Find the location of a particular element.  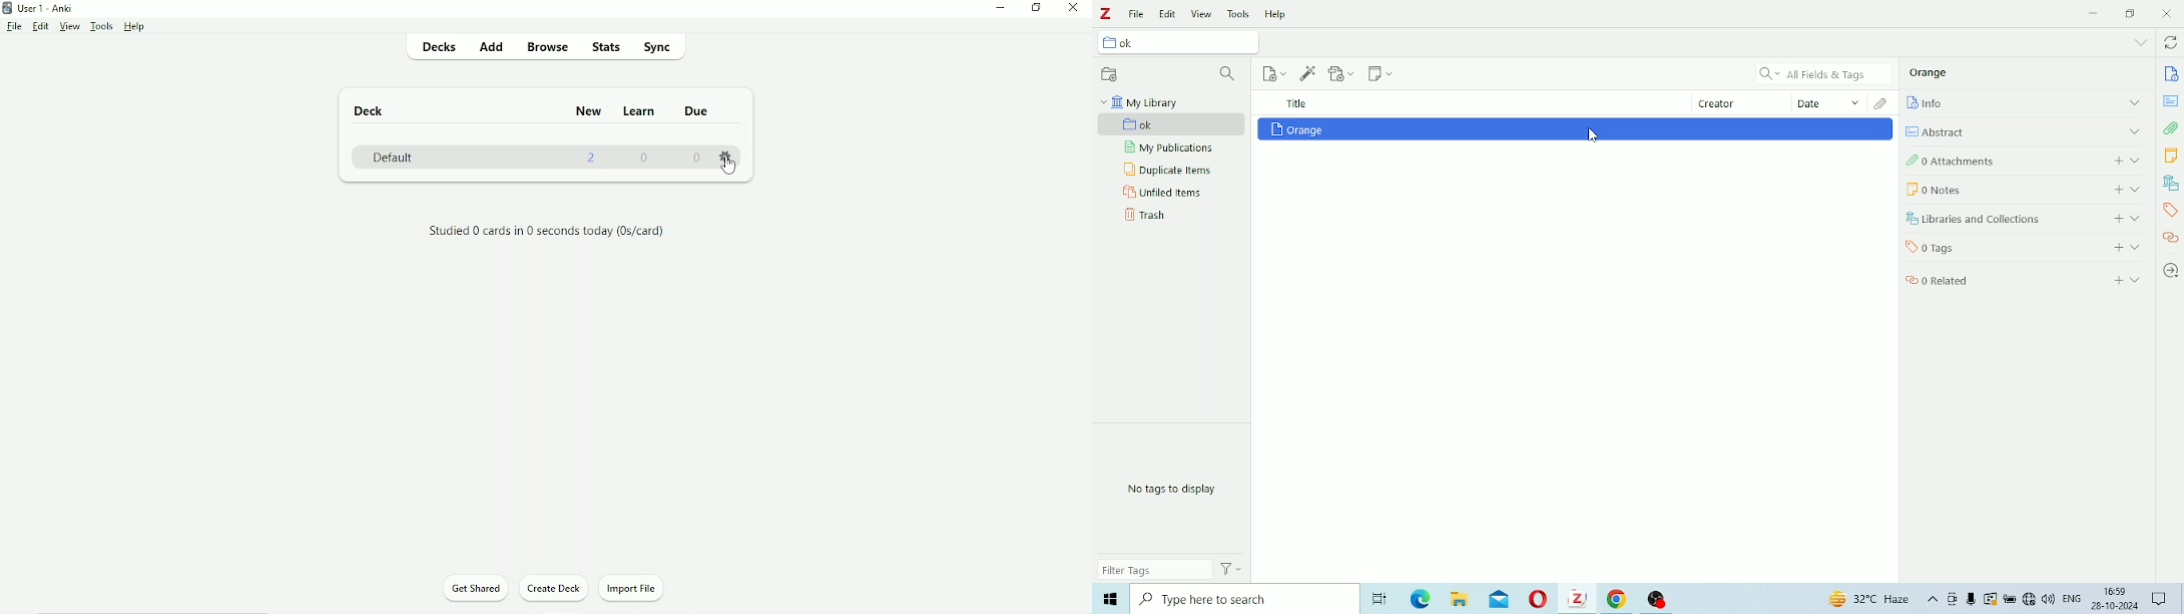

Microsoft Edge is located at coordinates (1109, 599).